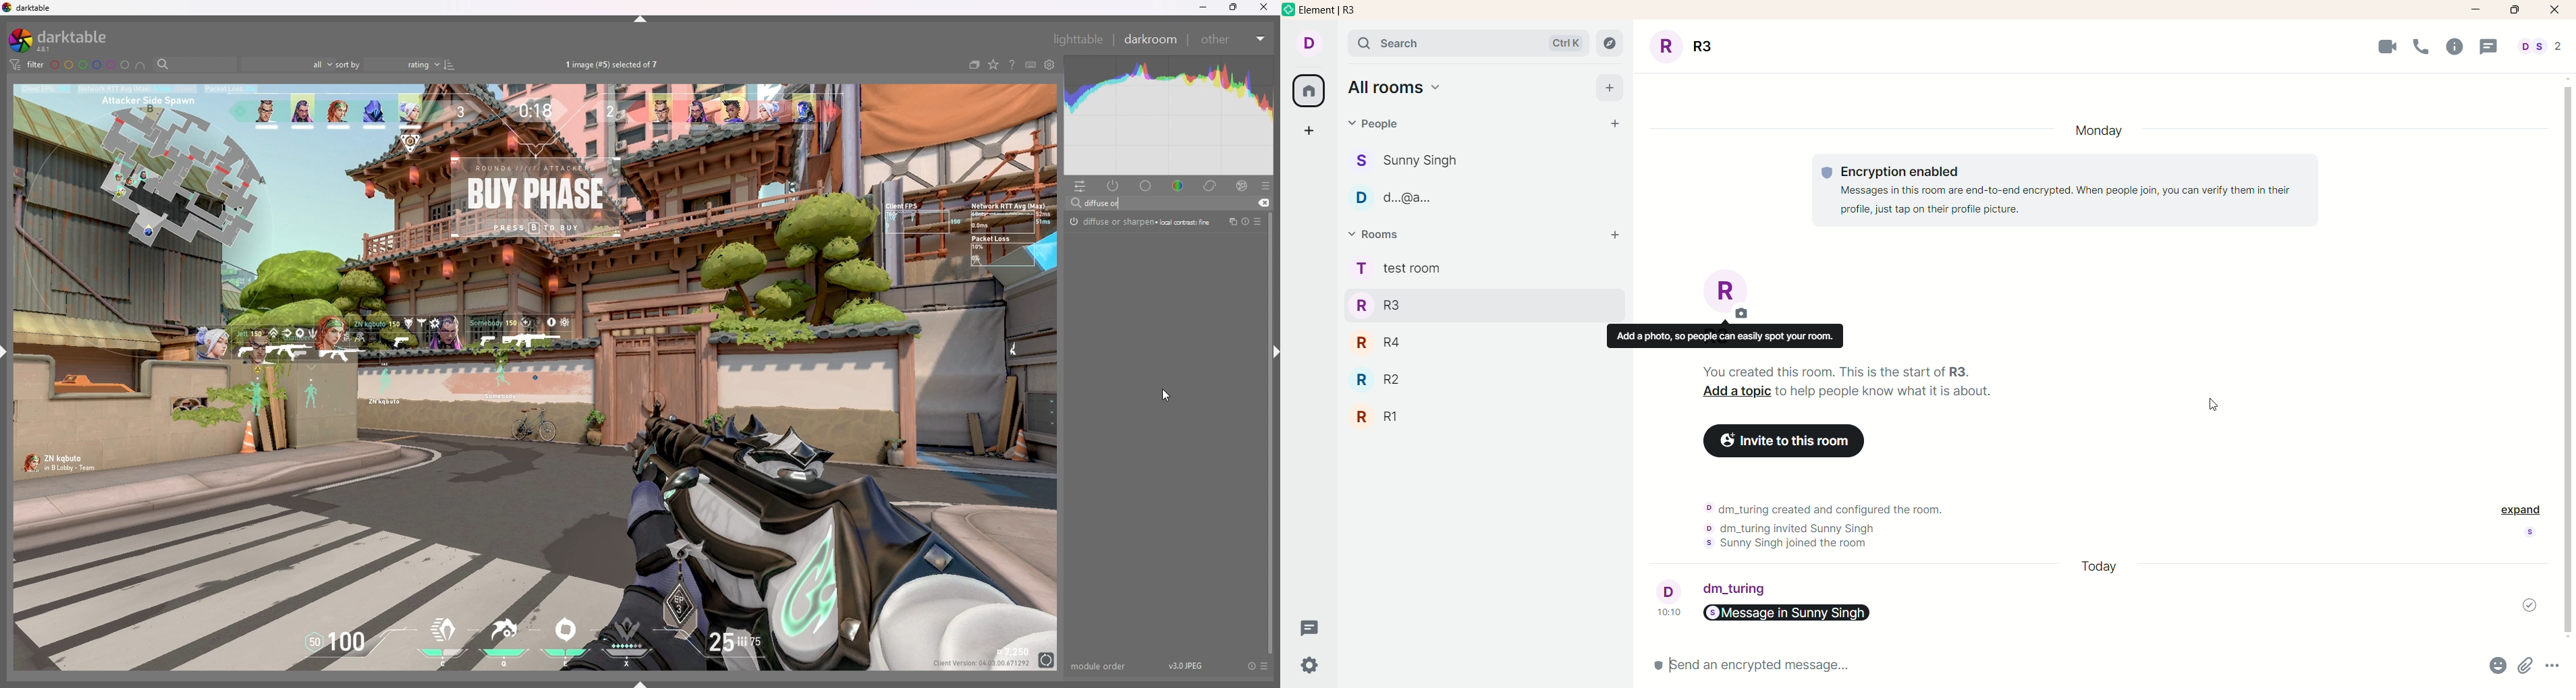 This screenshot has width=2576, height=700. Describe the element at coordinates (1153, 39) in the screenshot. I see `darkroom` at that location.